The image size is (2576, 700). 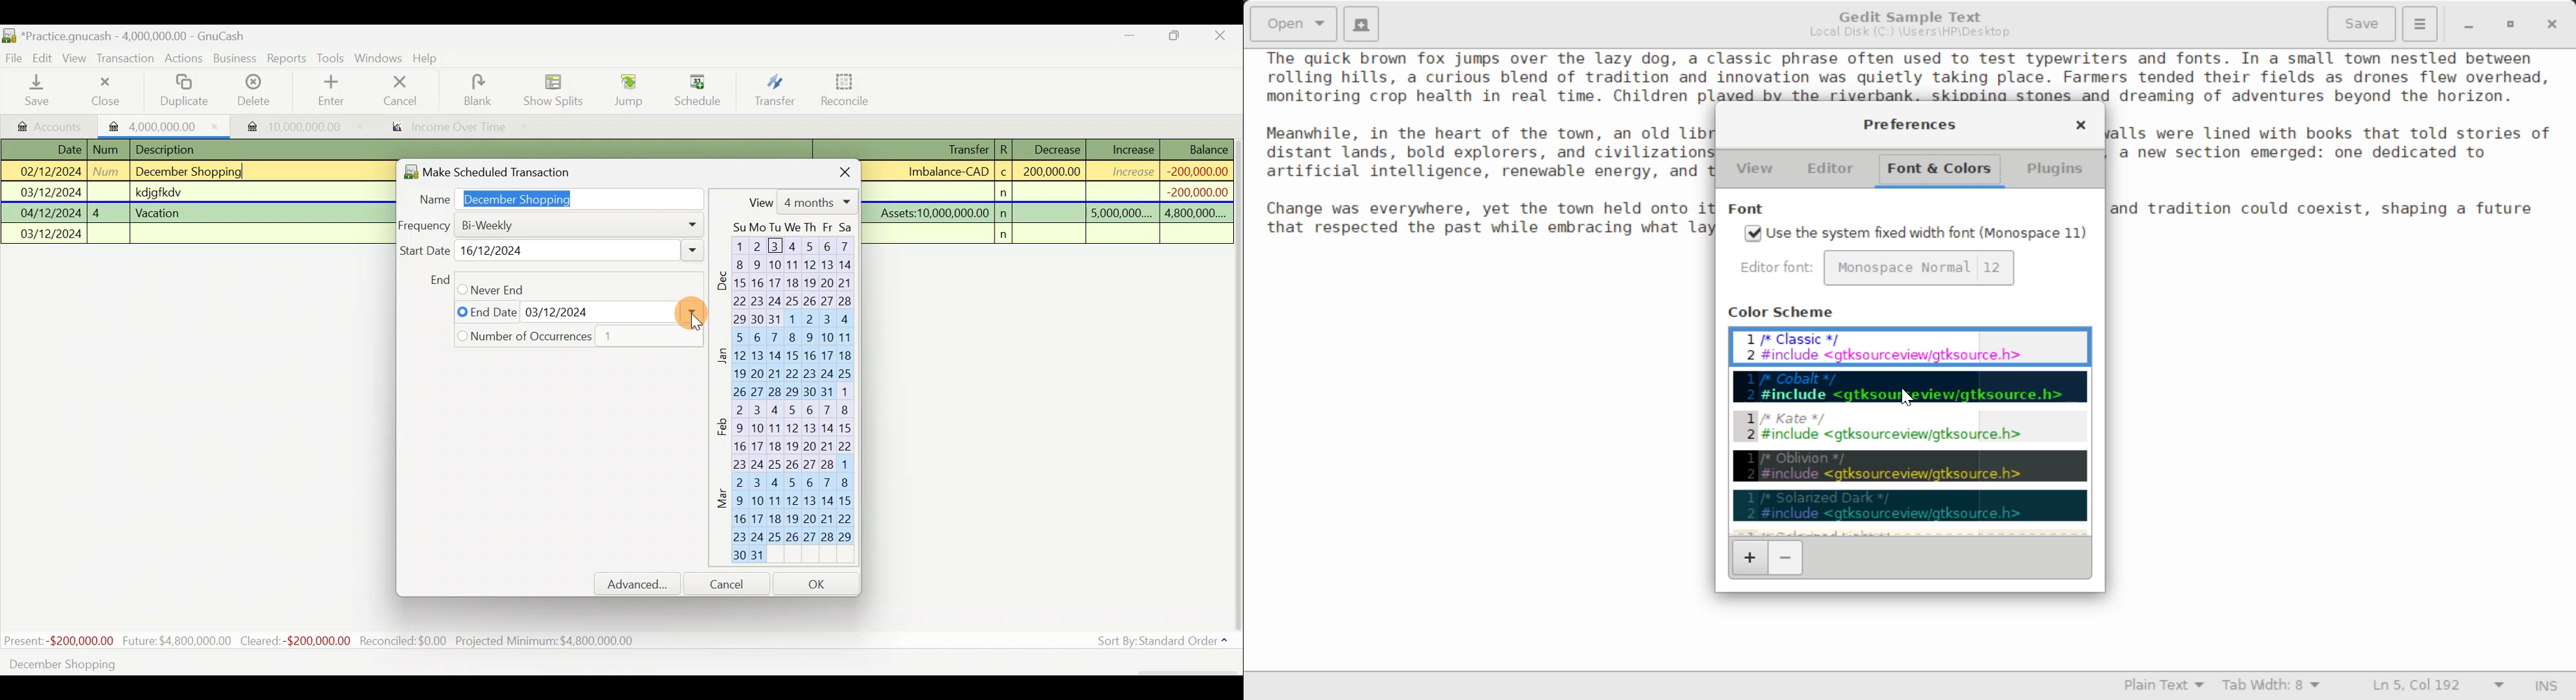 I want to click on View, so click(x=800, y=202).